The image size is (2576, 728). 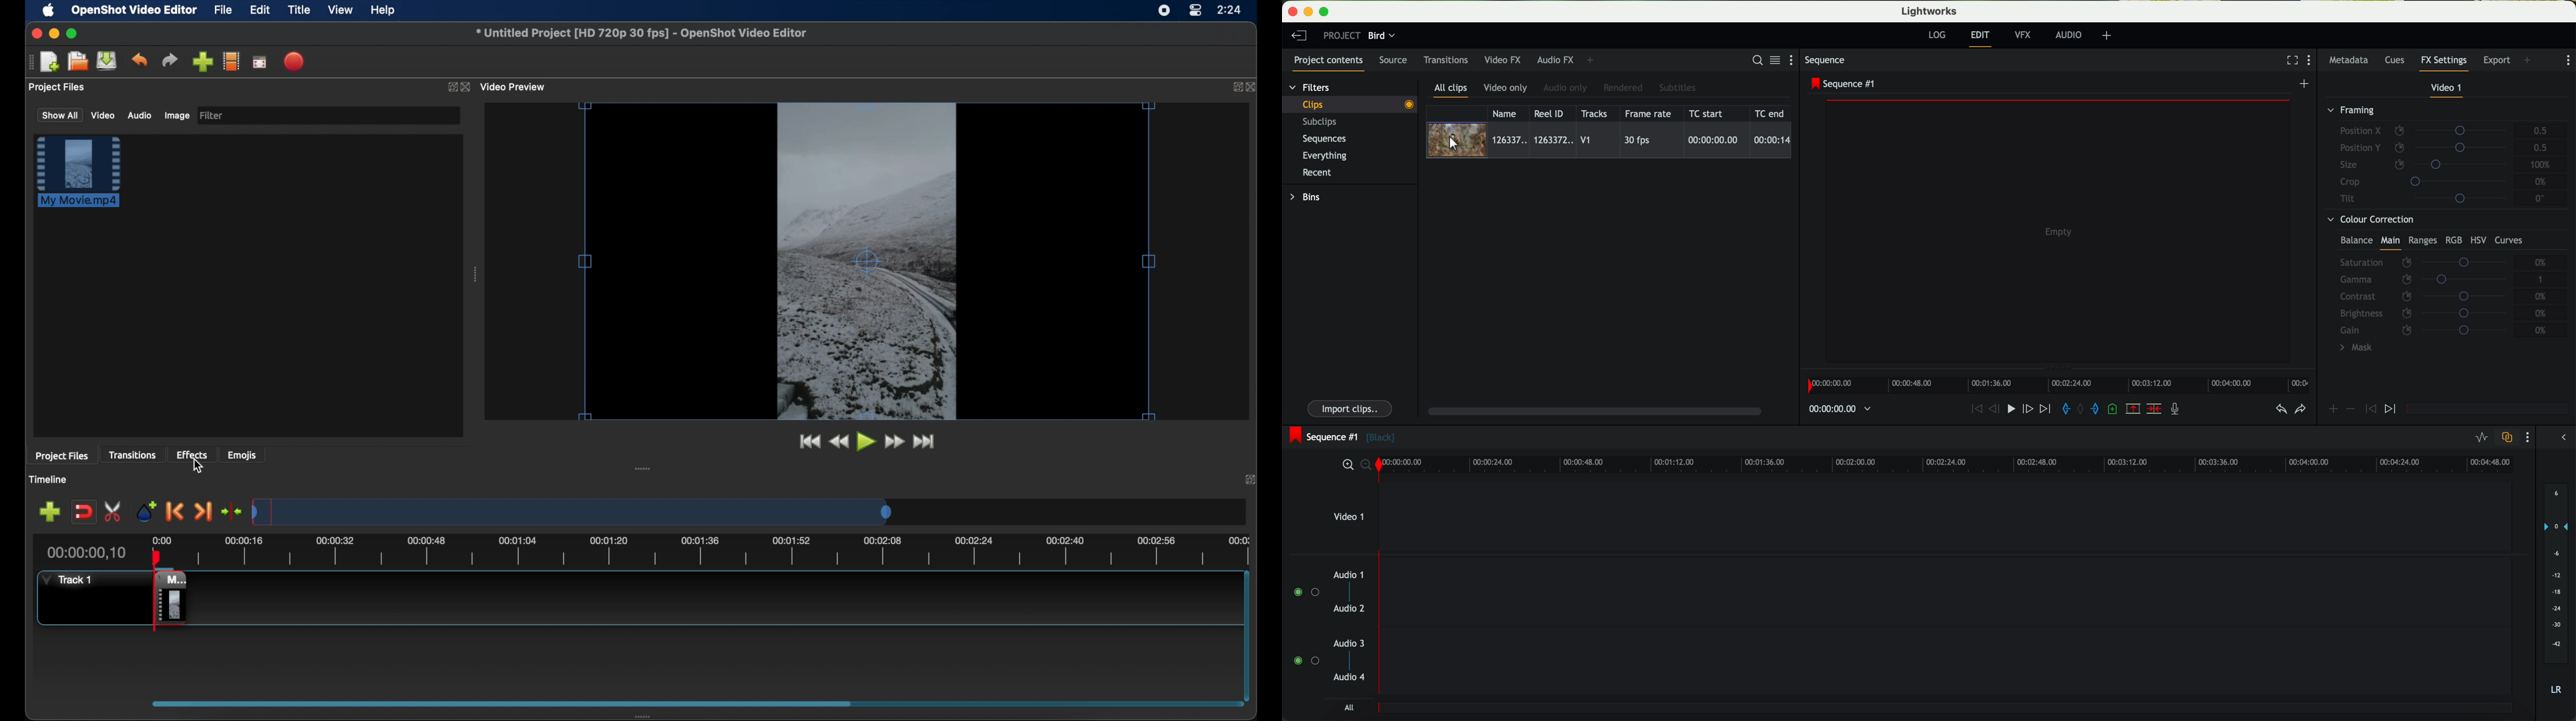 I want to click on scroll bar, so click(x=1593, y=411).